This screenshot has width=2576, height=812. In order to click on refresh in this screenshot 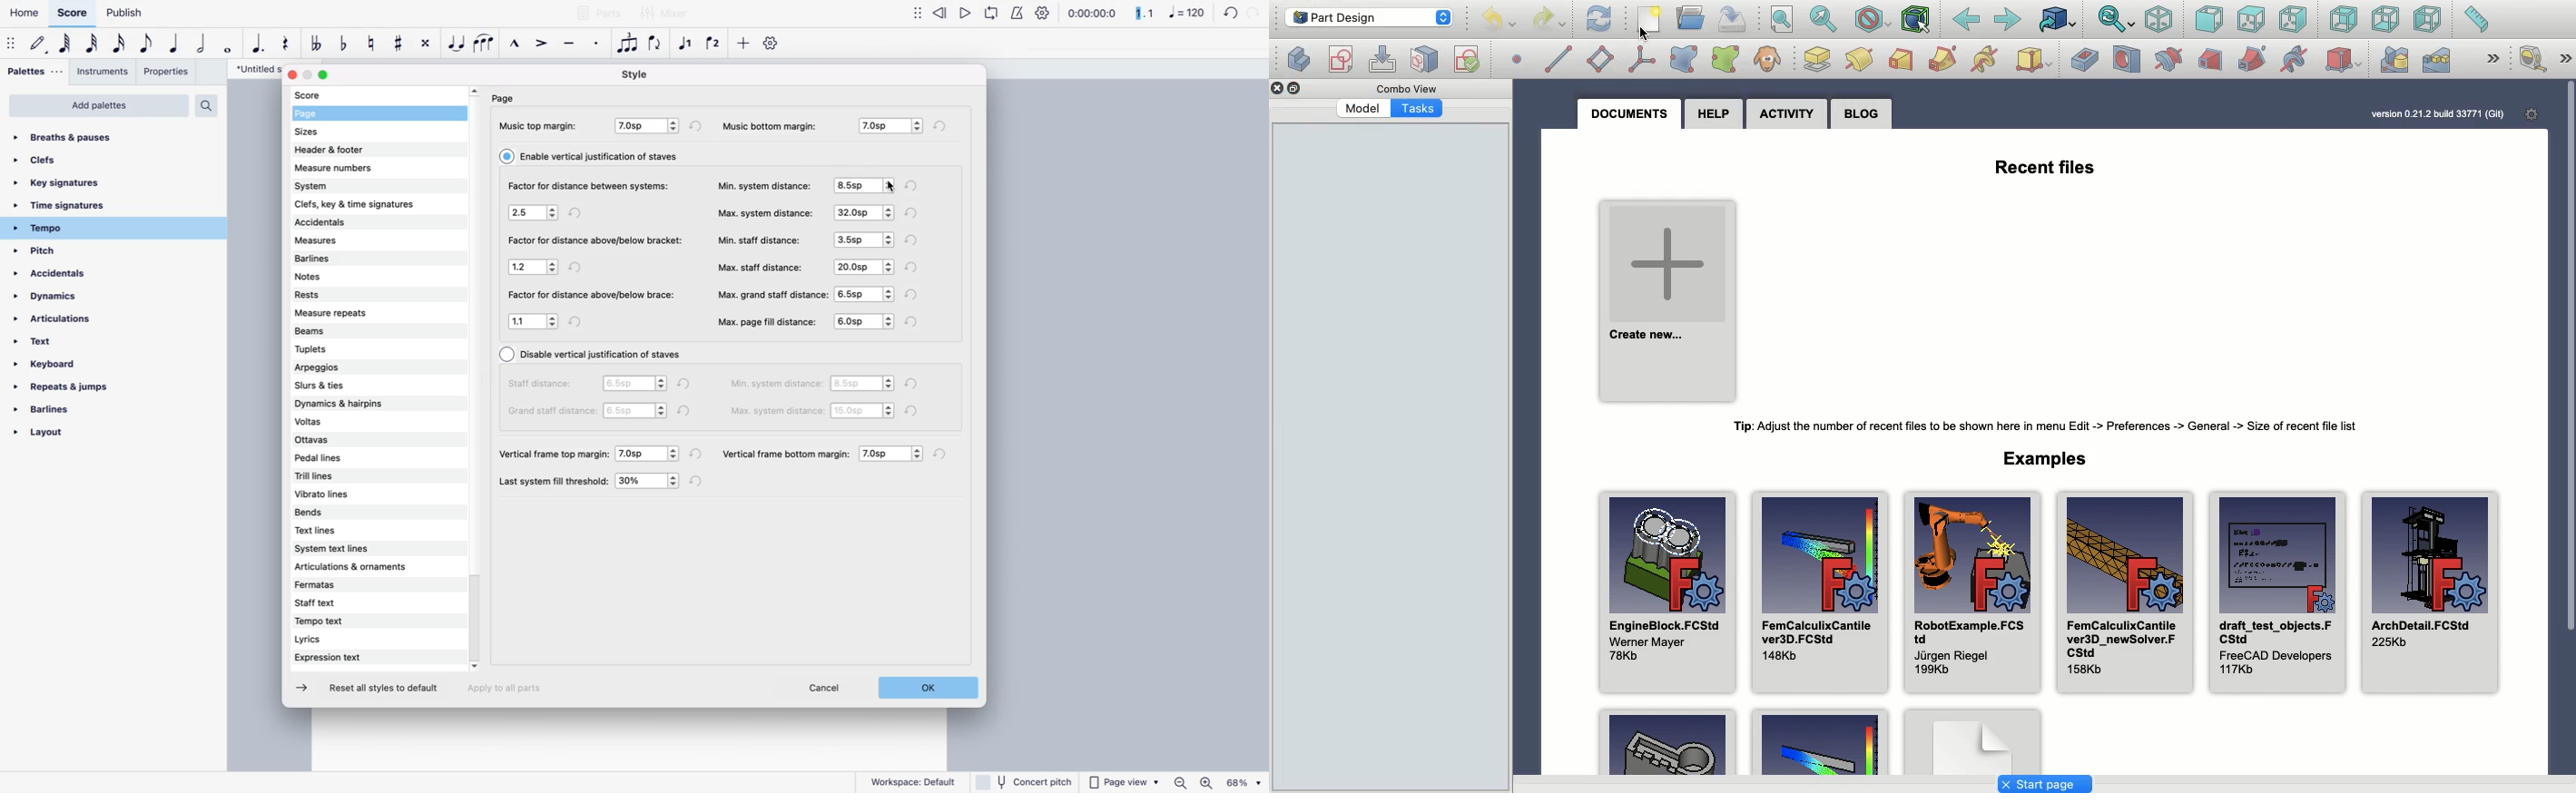, I will do `click(914, 268)`.